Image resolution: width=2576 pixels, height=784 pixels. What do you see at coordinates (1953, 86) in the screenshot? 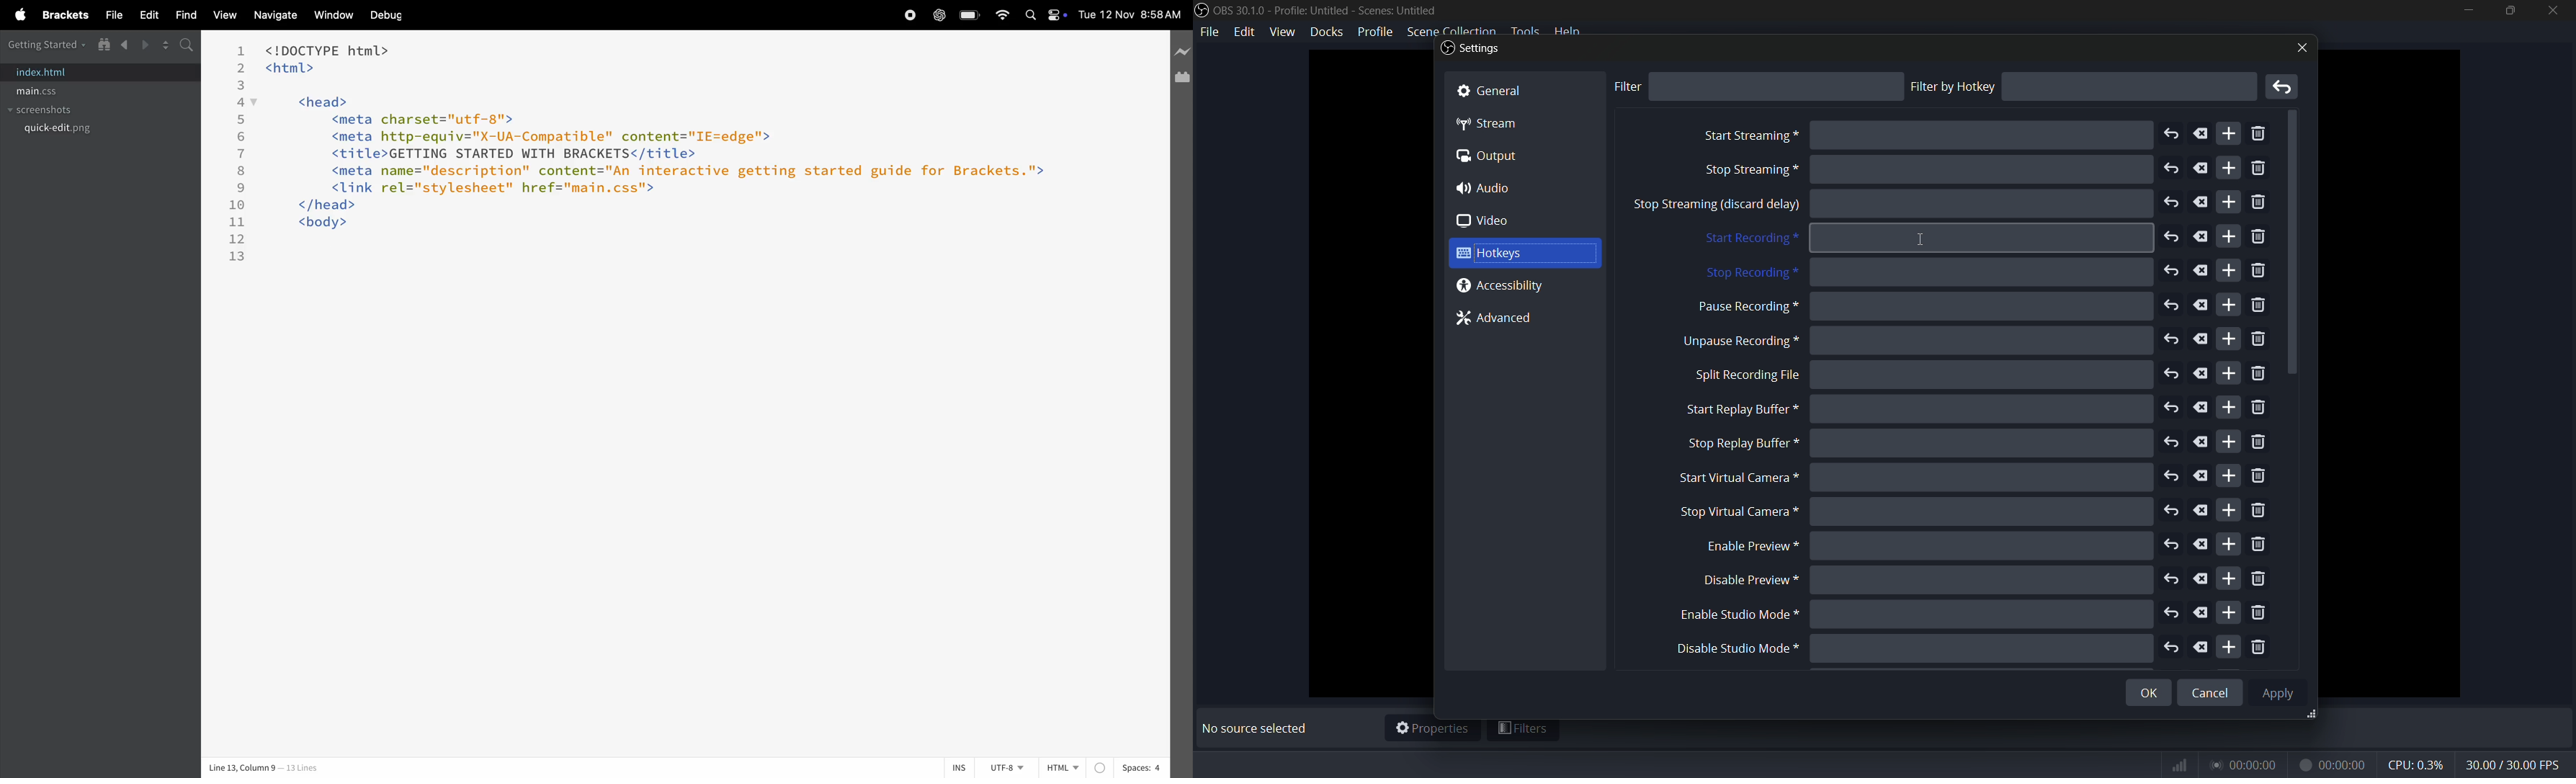
I see `filter by hotkey` at bounding box center [1953, 86].